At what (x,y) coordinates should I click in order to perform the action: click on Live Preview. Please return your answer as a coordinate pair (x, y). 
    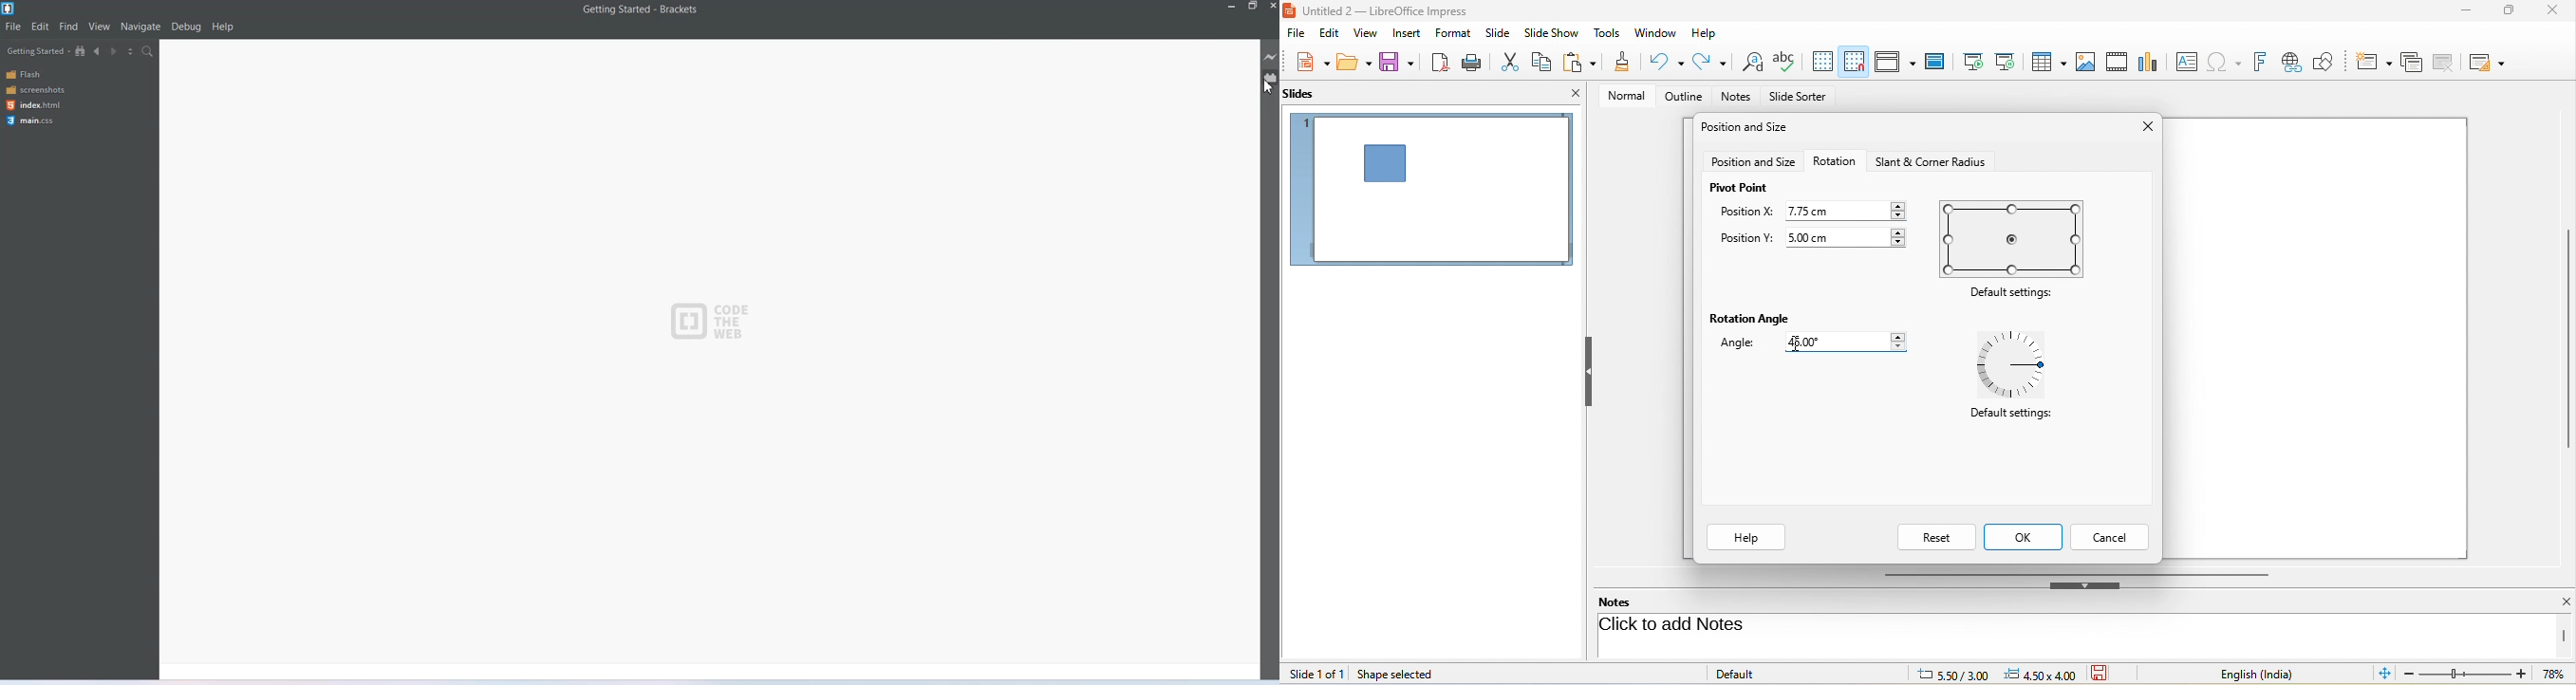
    Looking at the image, I should click on (1271, 57).